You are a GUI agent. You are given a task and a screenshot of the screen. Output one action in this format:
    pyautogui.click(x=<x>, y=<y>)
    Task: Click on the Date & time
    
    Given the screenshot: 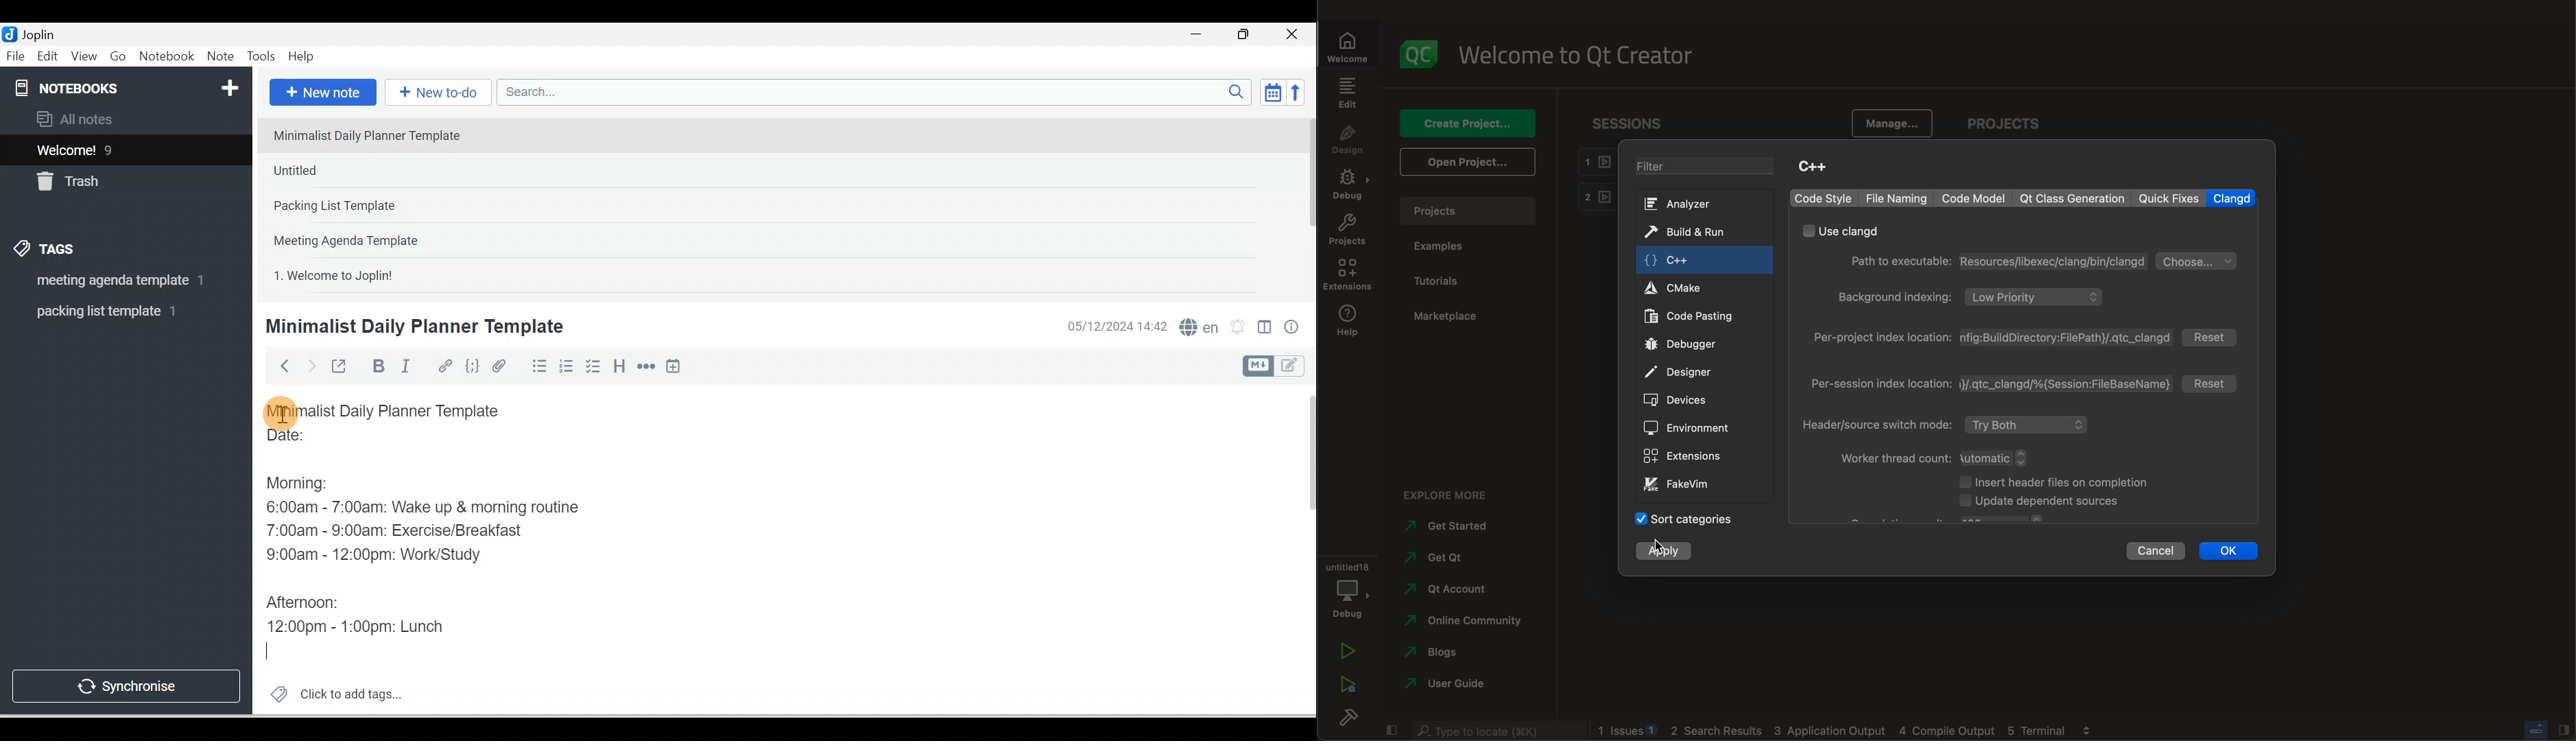 What is the action you would take?
    pyautogui.click(x=1114, y=327)
    